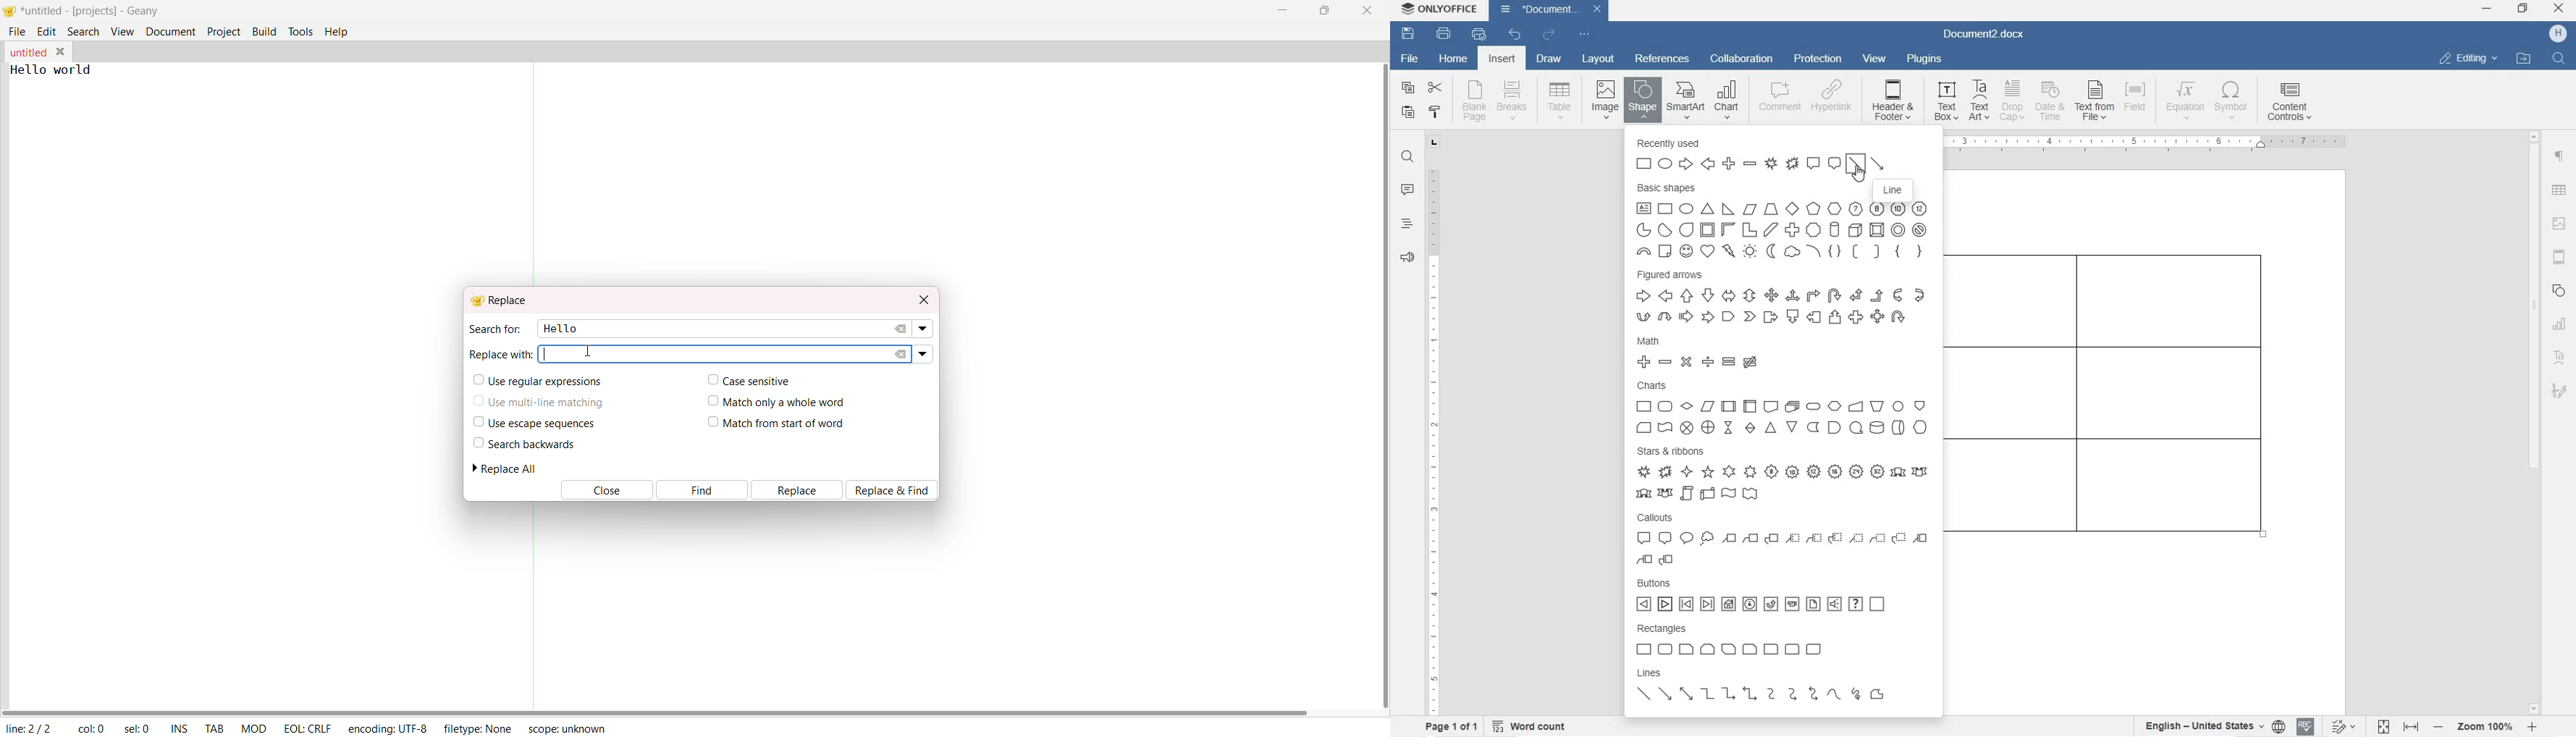 Image resolution: width=2576 pixels, height=756 pixels. I want to click on select text or document language, so click(2213, 728).